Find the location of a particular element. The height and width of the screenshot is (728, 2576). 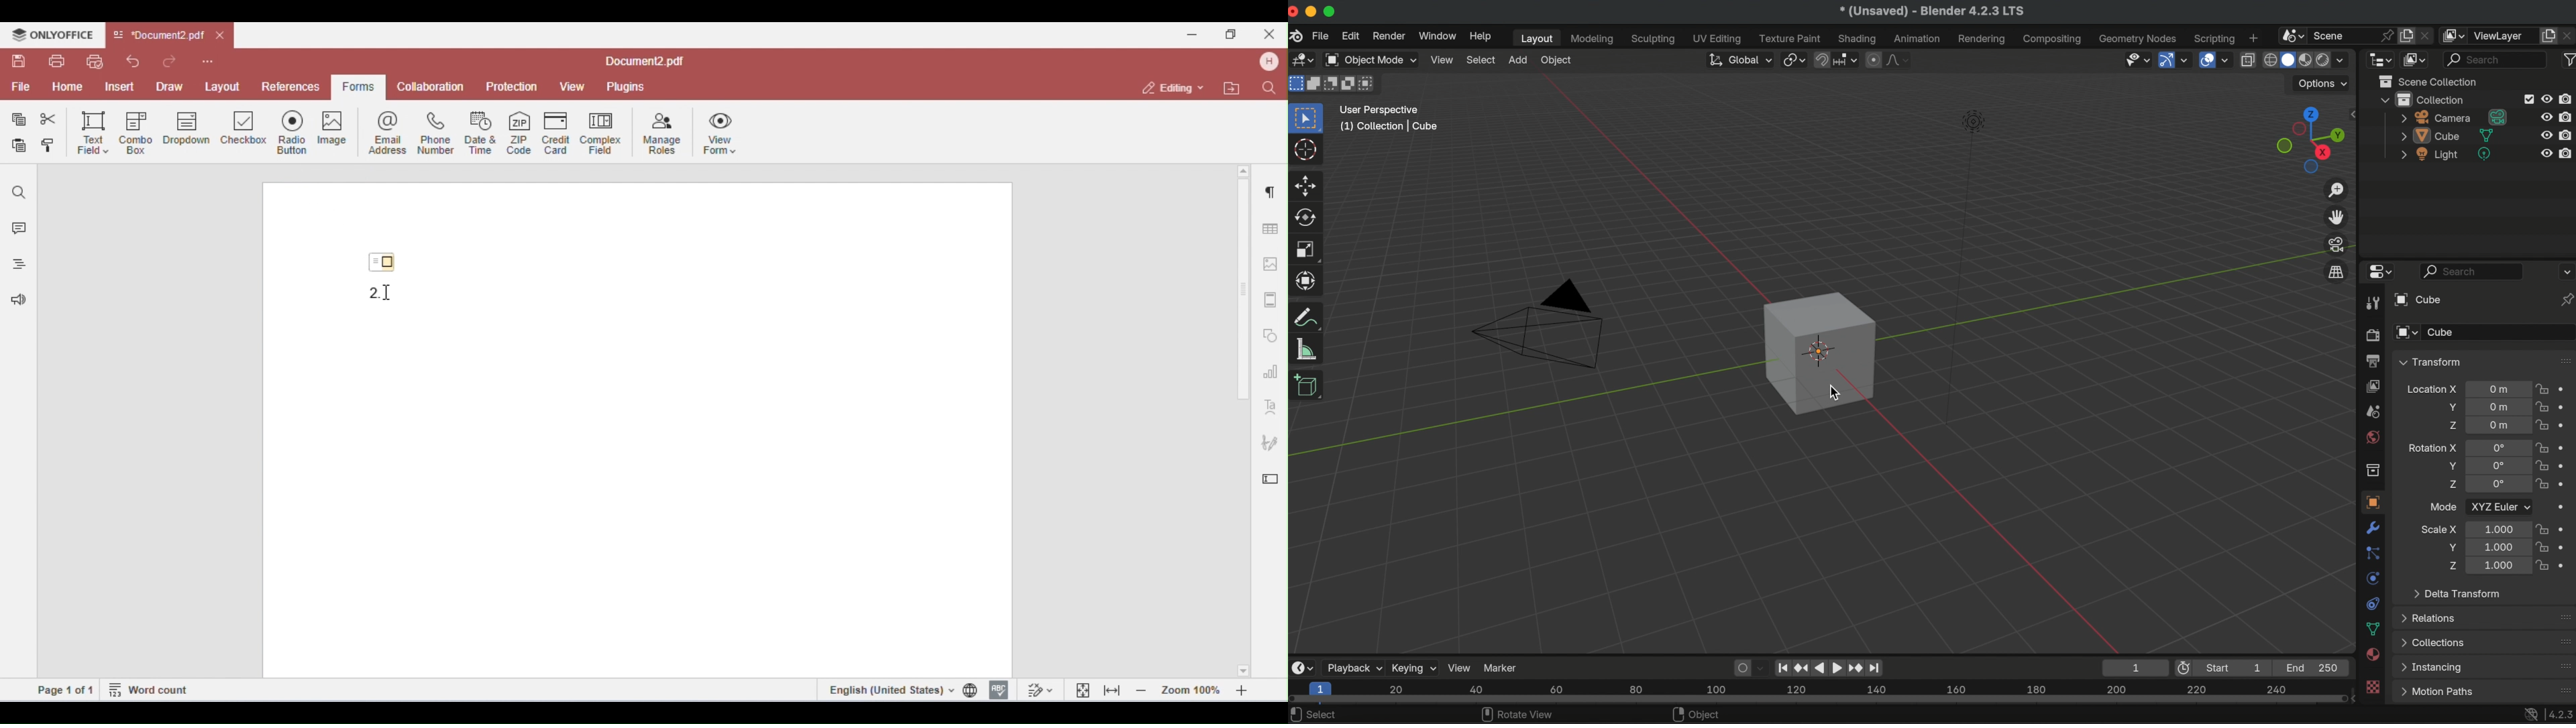

location of object is located at coordinates (2498, 425).